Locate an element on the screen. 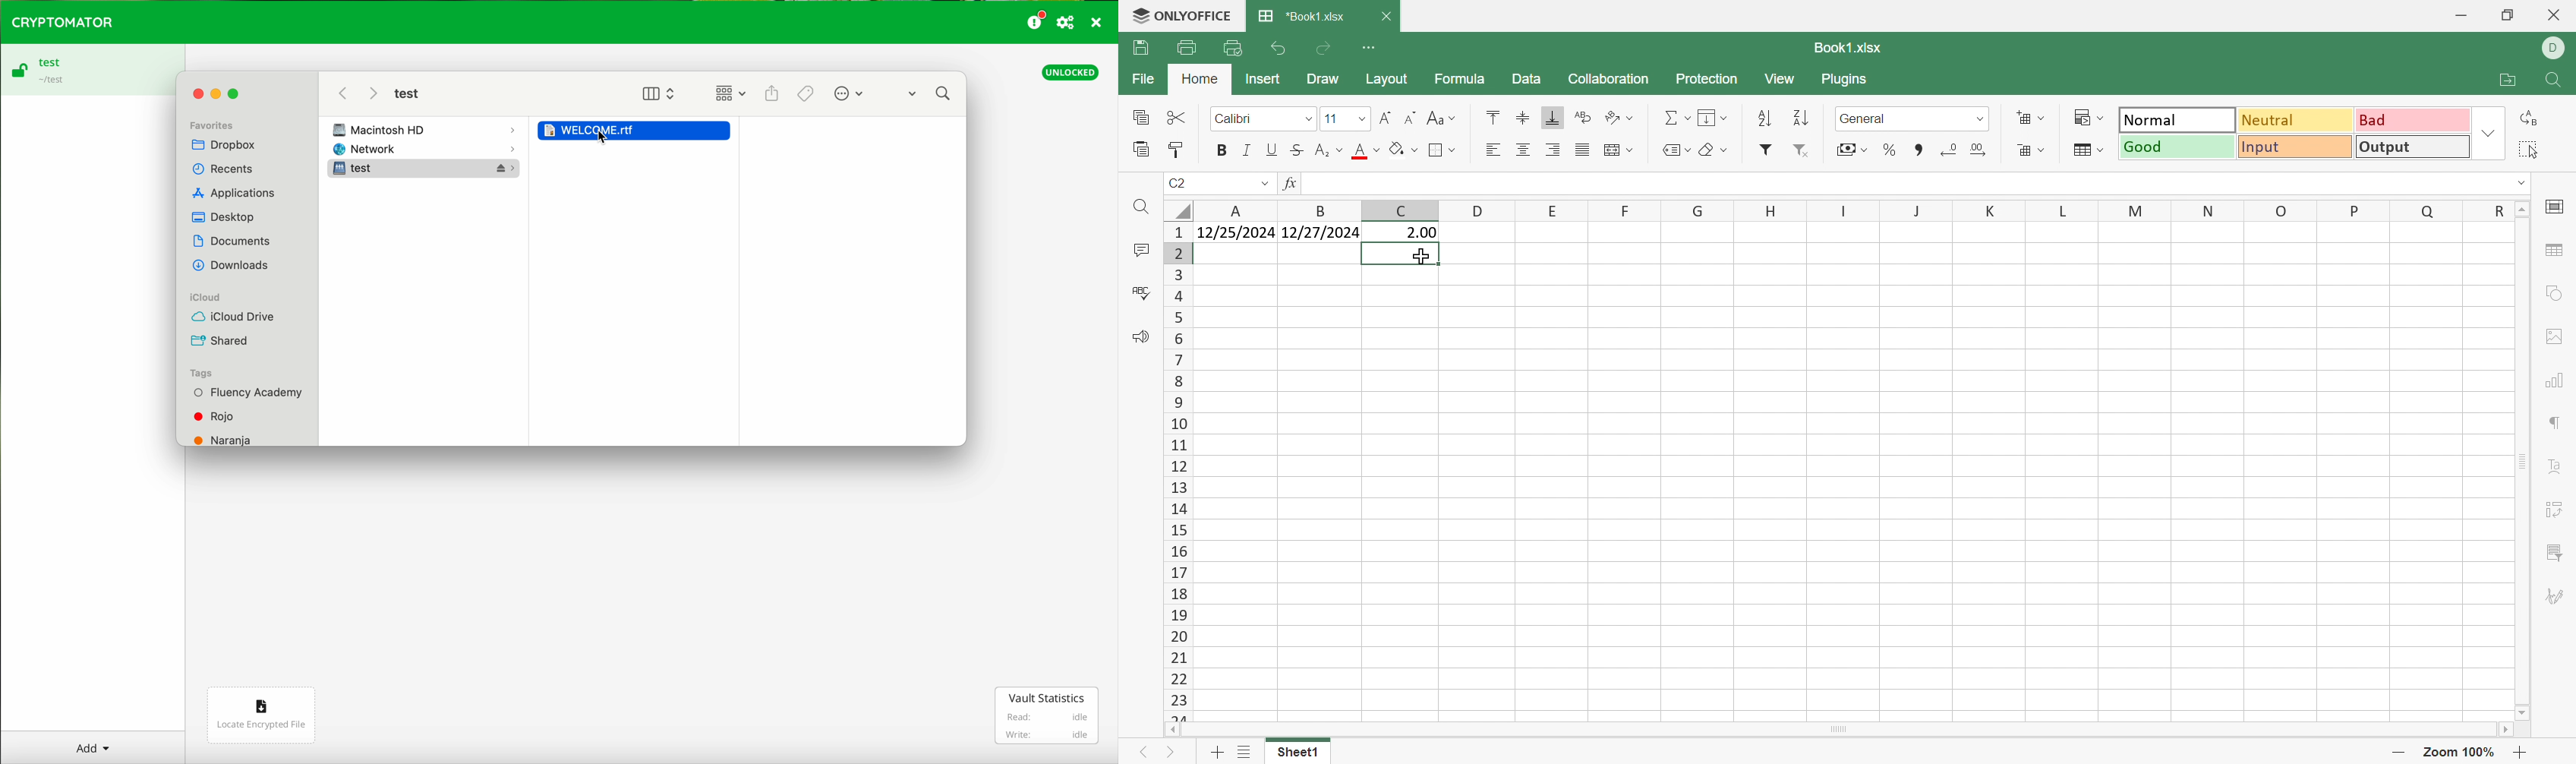 This screenshot has height=784, width=2576. Align center is located at coordinates (1522, 150).